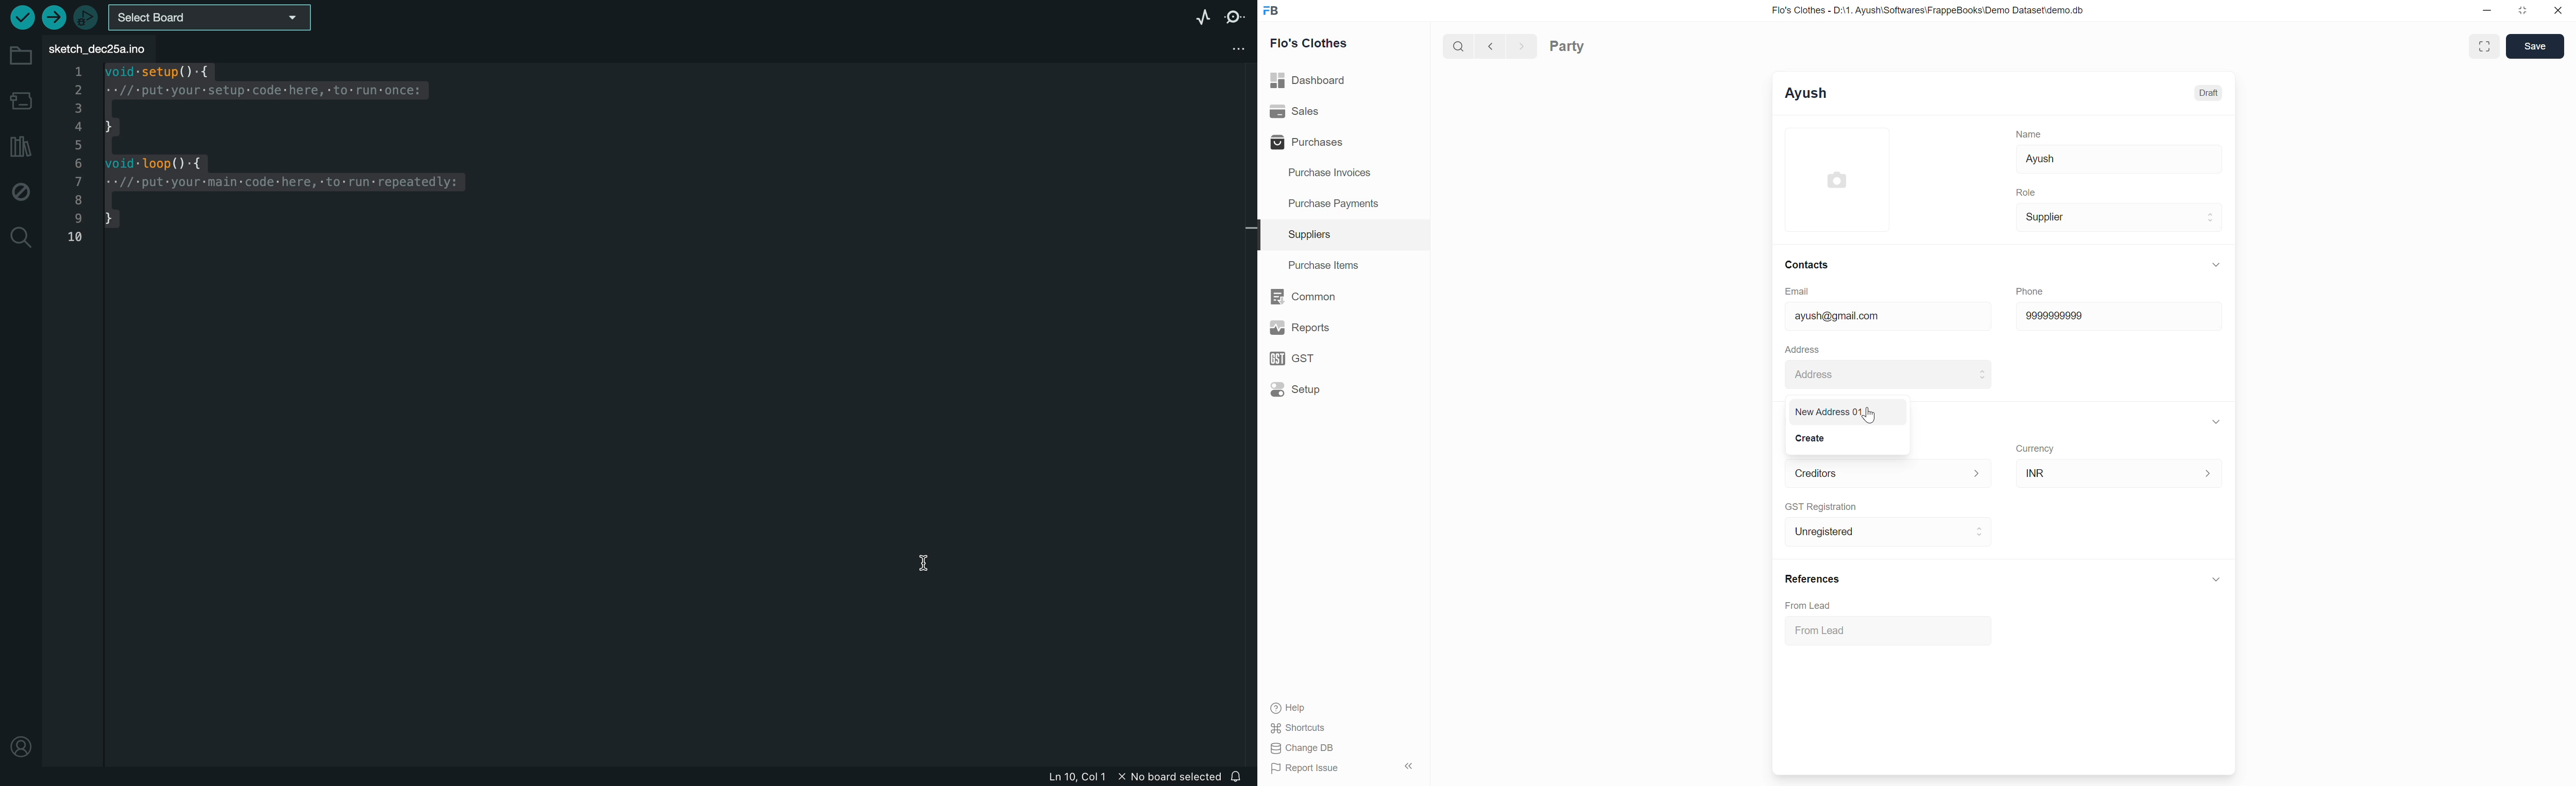  Describe the element at coordinates (1797, 291) in the screenshot. I see `Email` at that location.